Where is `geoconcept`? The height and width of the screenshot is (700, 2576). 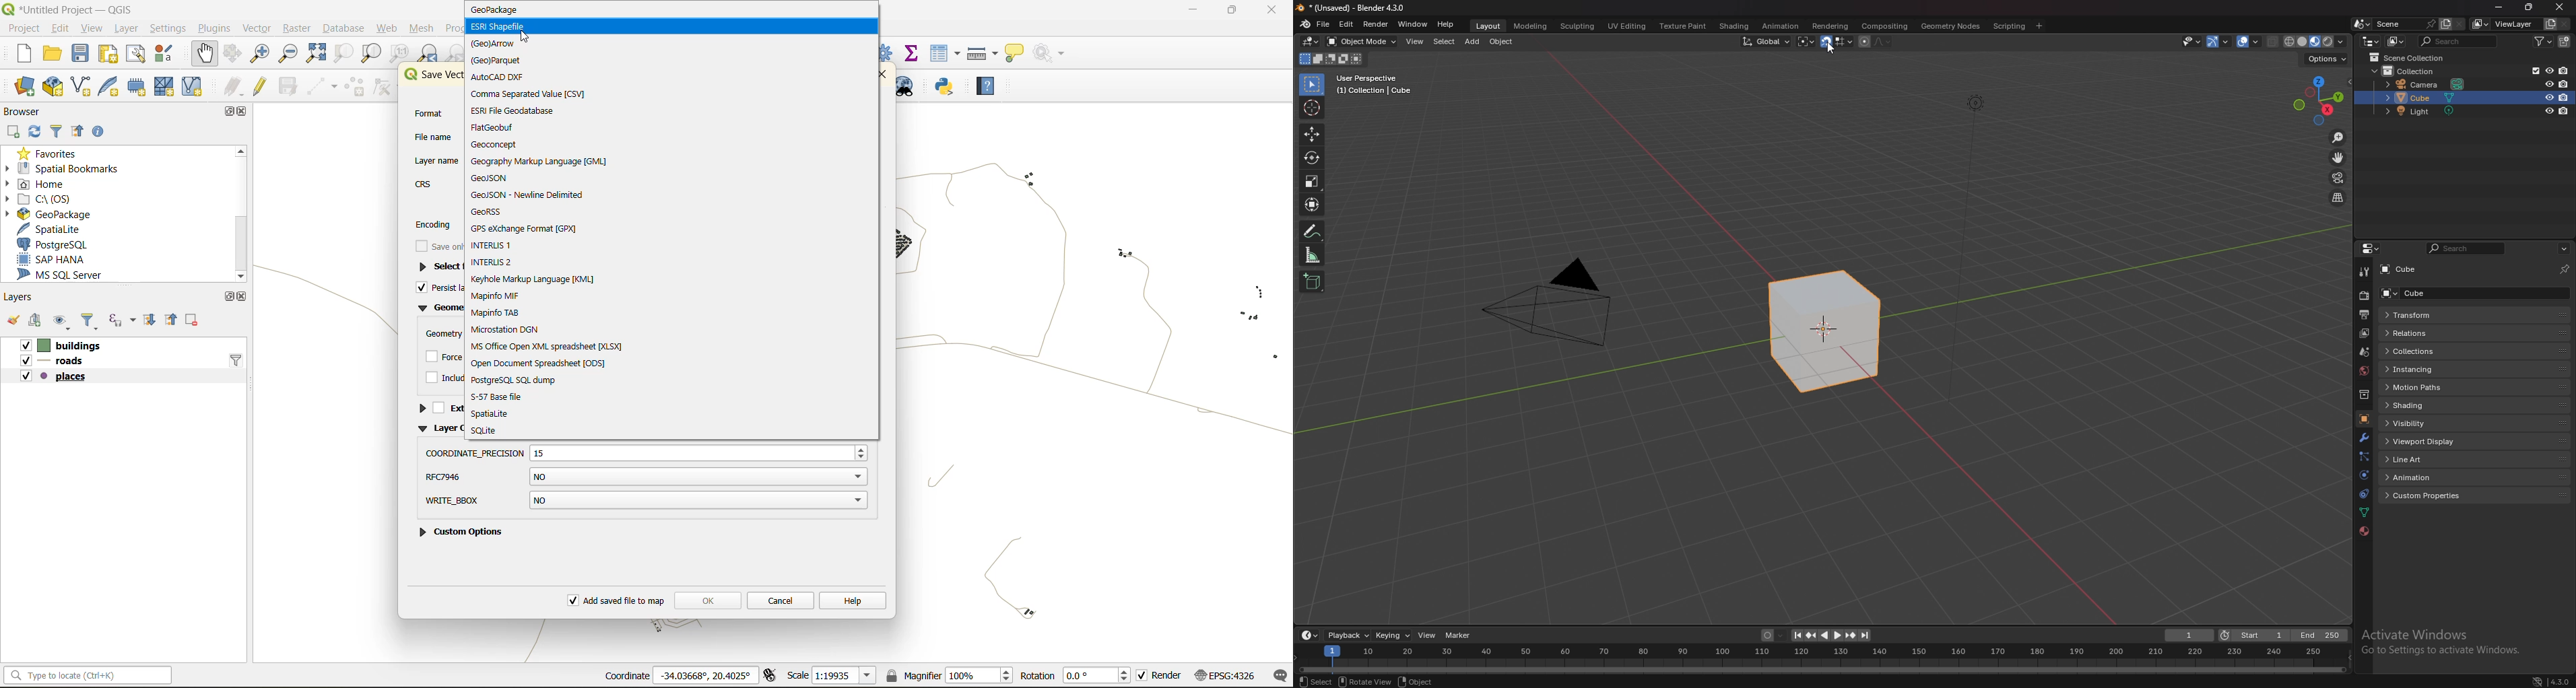 geoconcept is located at coordinates (496, 144).